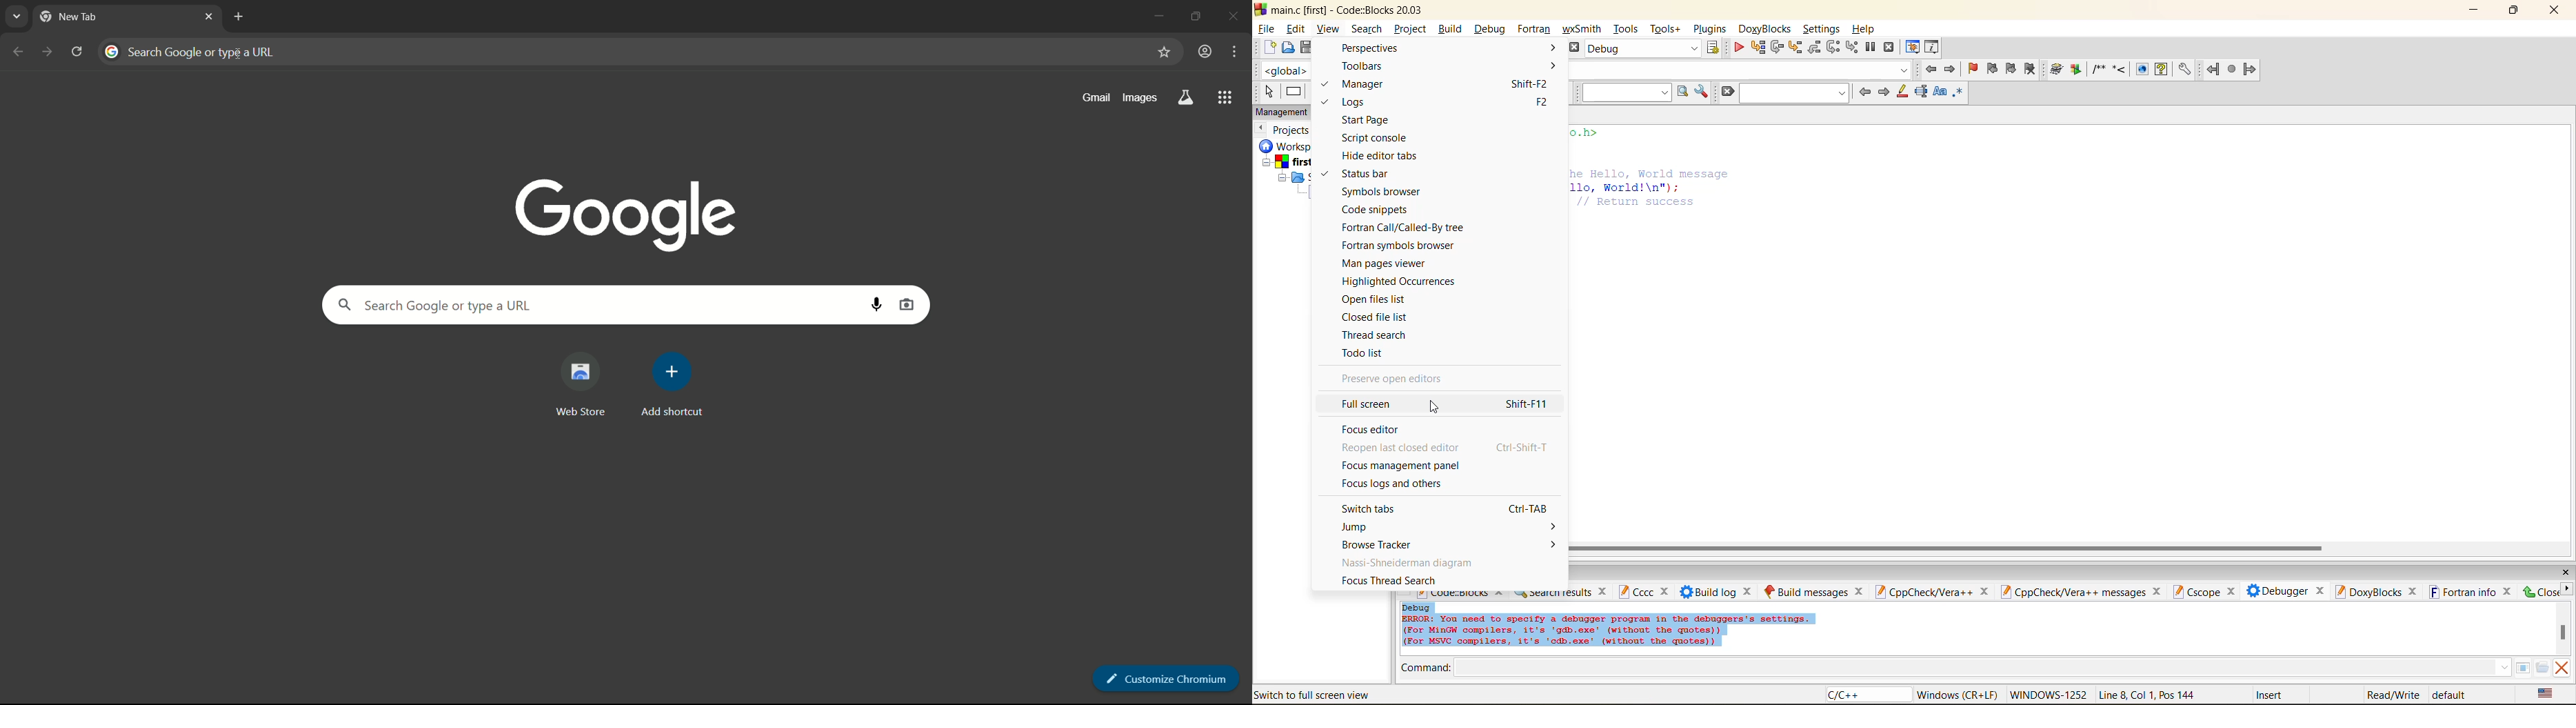 This screenshot has height=728, width=2576. Describe the element at coordinates (2531, 668) in the screenshot. I see `Command tools` at that location.